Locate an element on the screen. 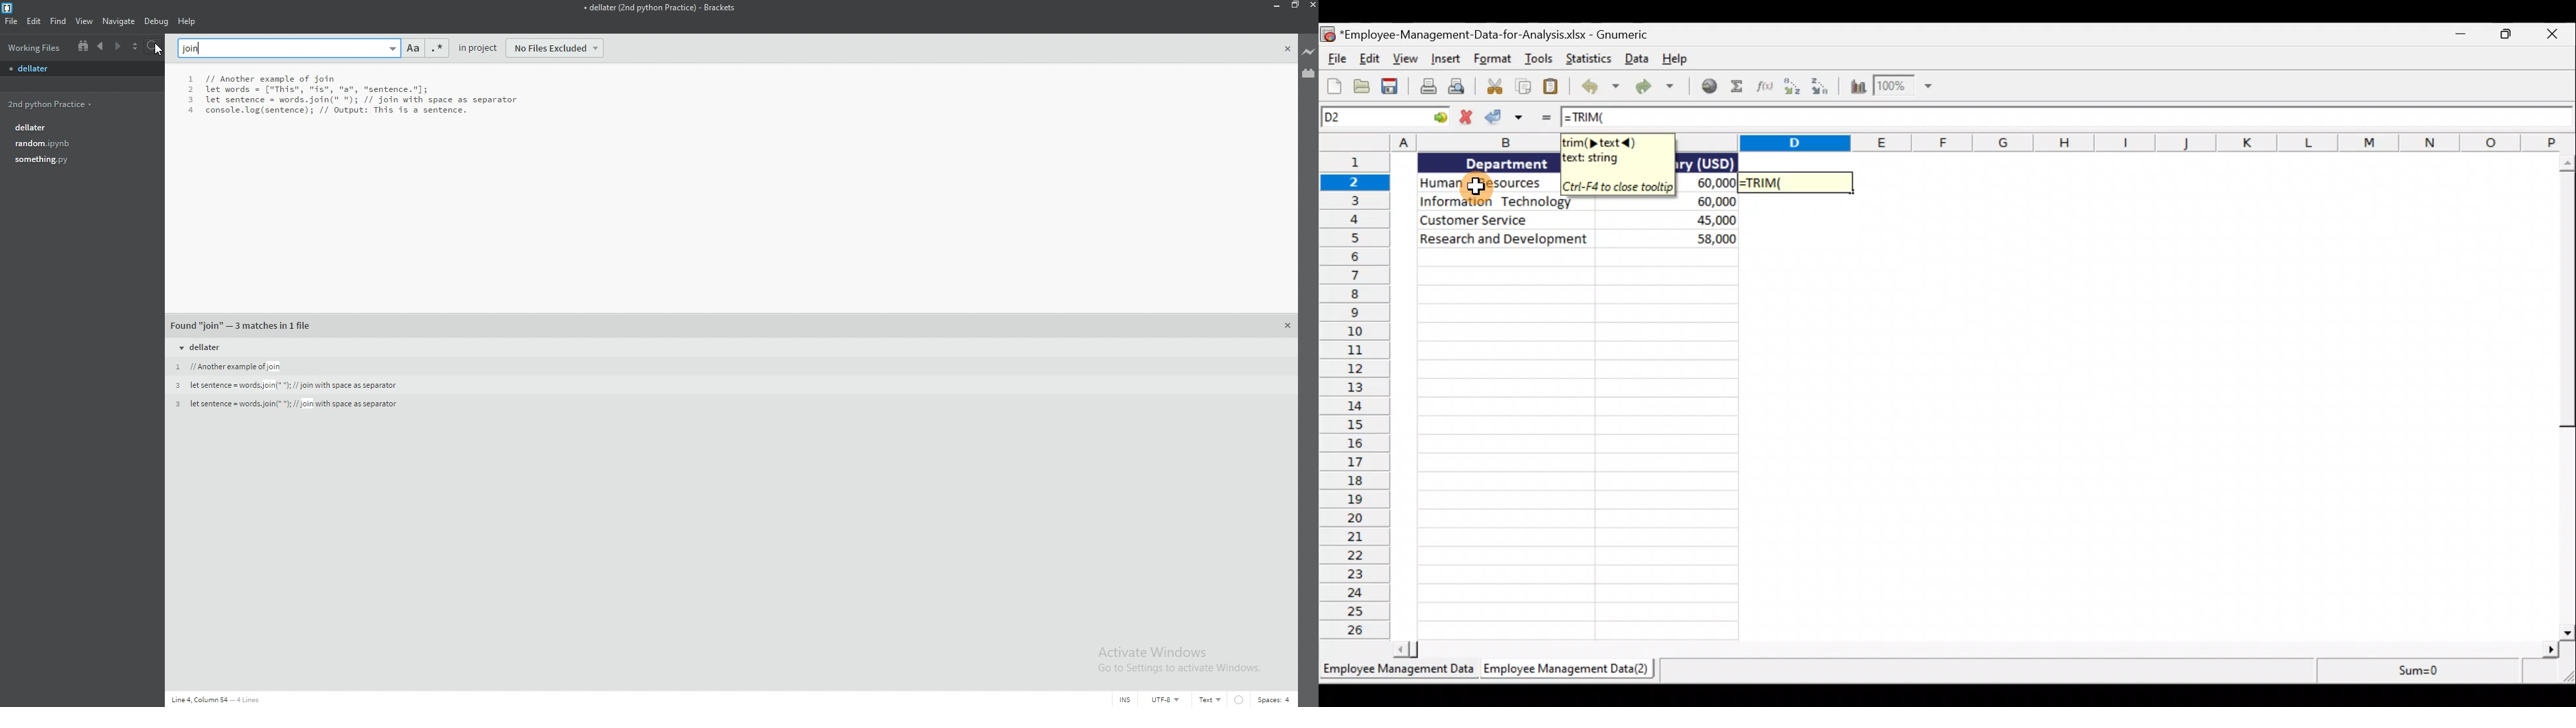  something.py is located at coordinates (78, 160).